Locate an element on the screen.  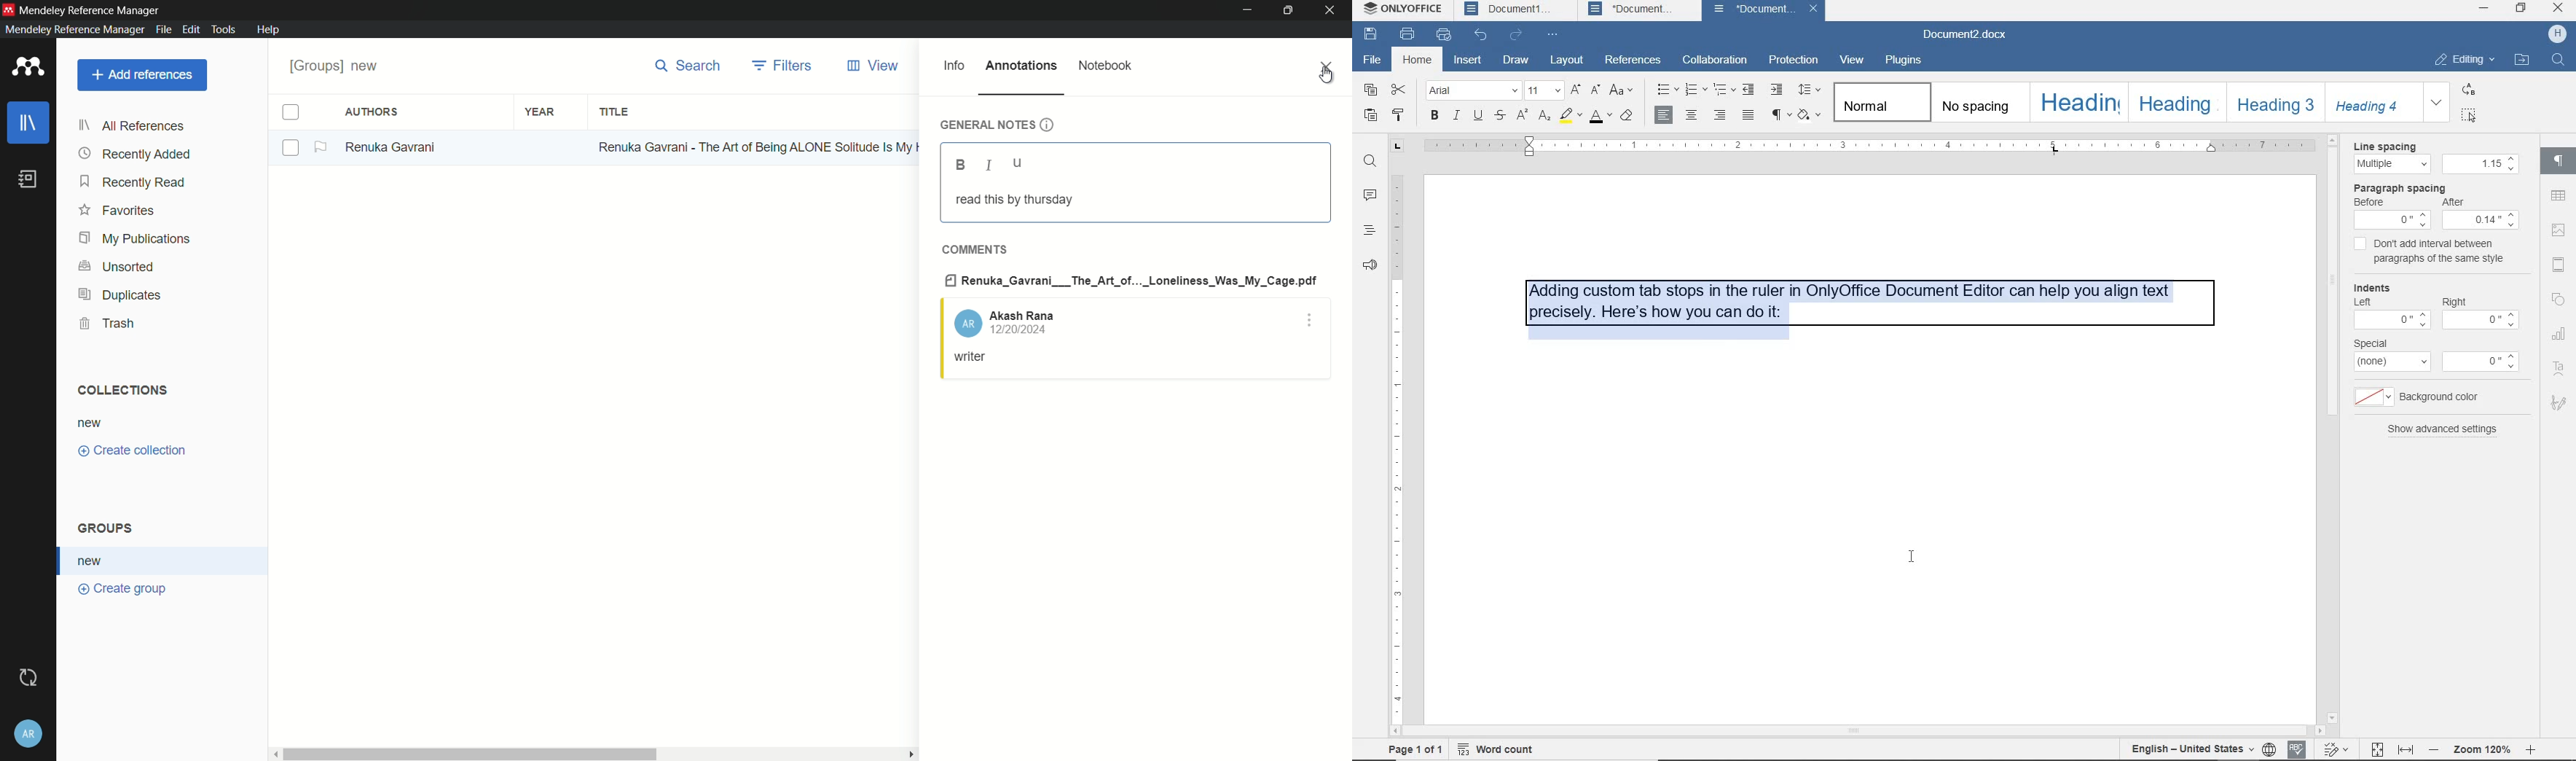
customize quick access toolbar is located at coordinates (1555, 36).